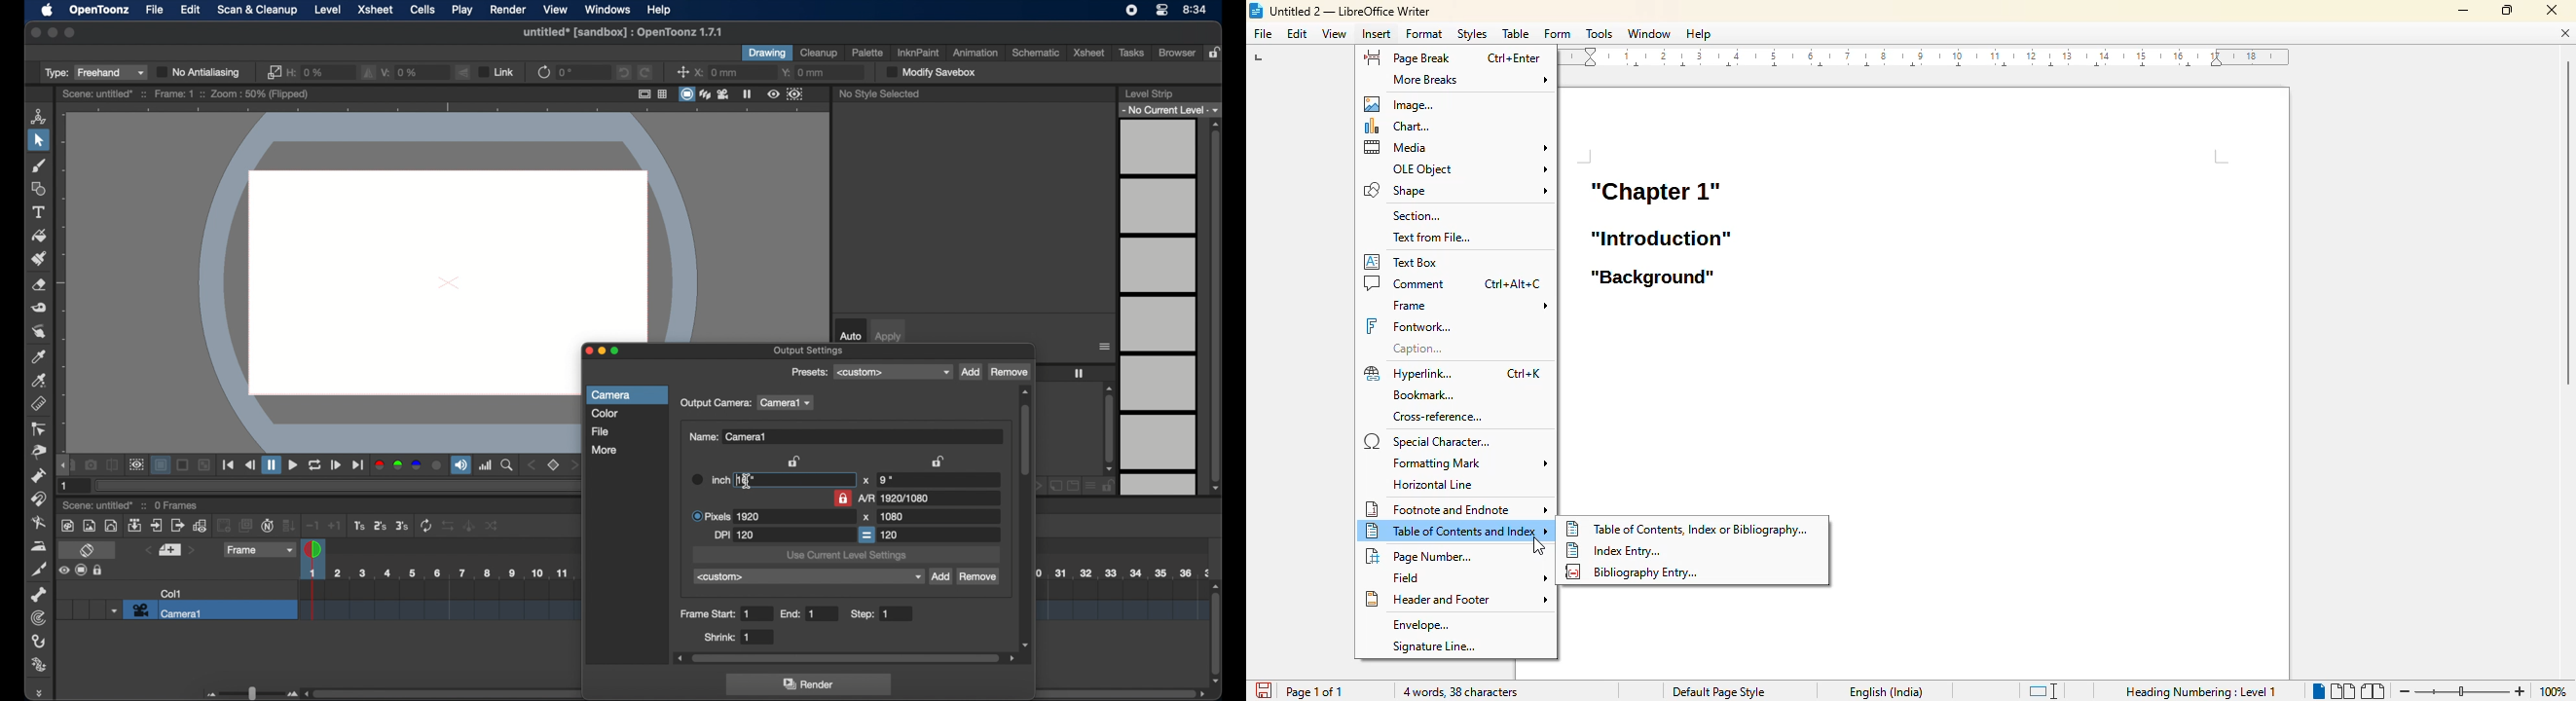  What do you see at coordinates (2506, 10) in the screenshot?
I see `maximize` at bounding box center [2506, 10].